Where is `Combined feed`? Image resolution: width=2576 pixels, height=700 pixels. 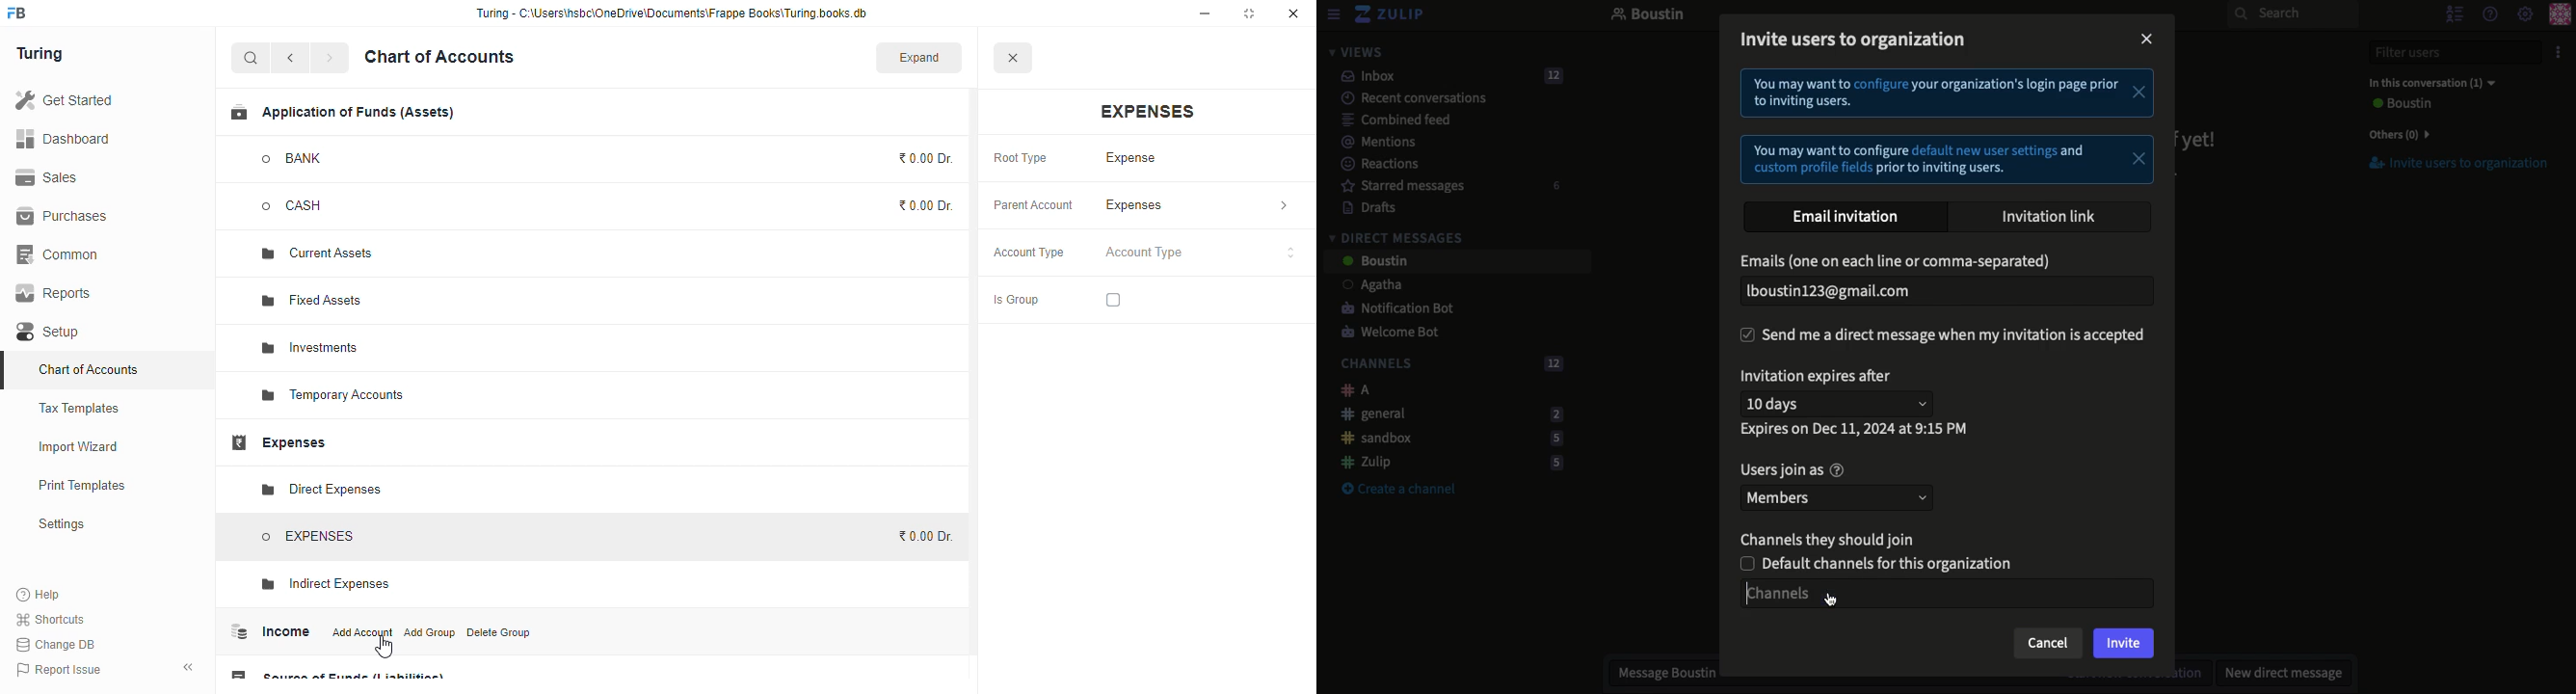
Combined feed is located at coordinates (1387, 119).